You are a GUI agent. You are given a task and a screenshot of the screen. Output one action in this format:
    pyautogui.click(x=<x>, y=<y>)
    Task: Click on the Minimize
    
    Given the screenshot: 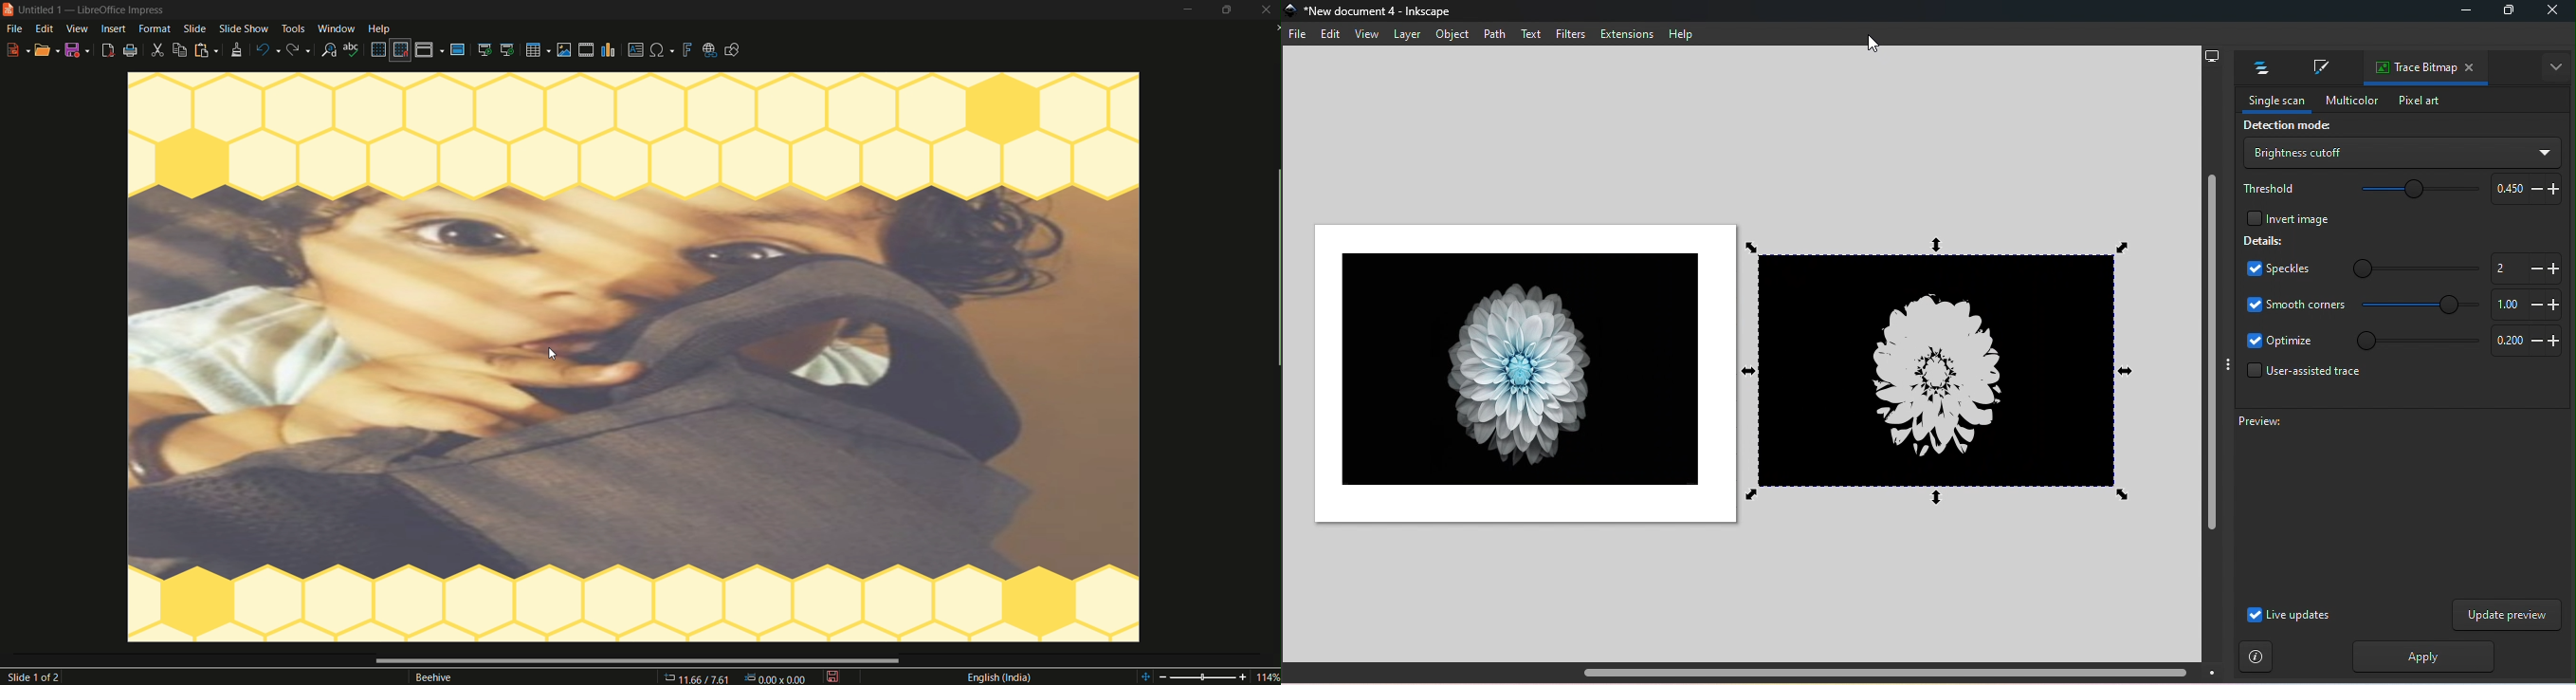 What is the action you would take?
    pyautogui.click(x=2462, y=13)
    